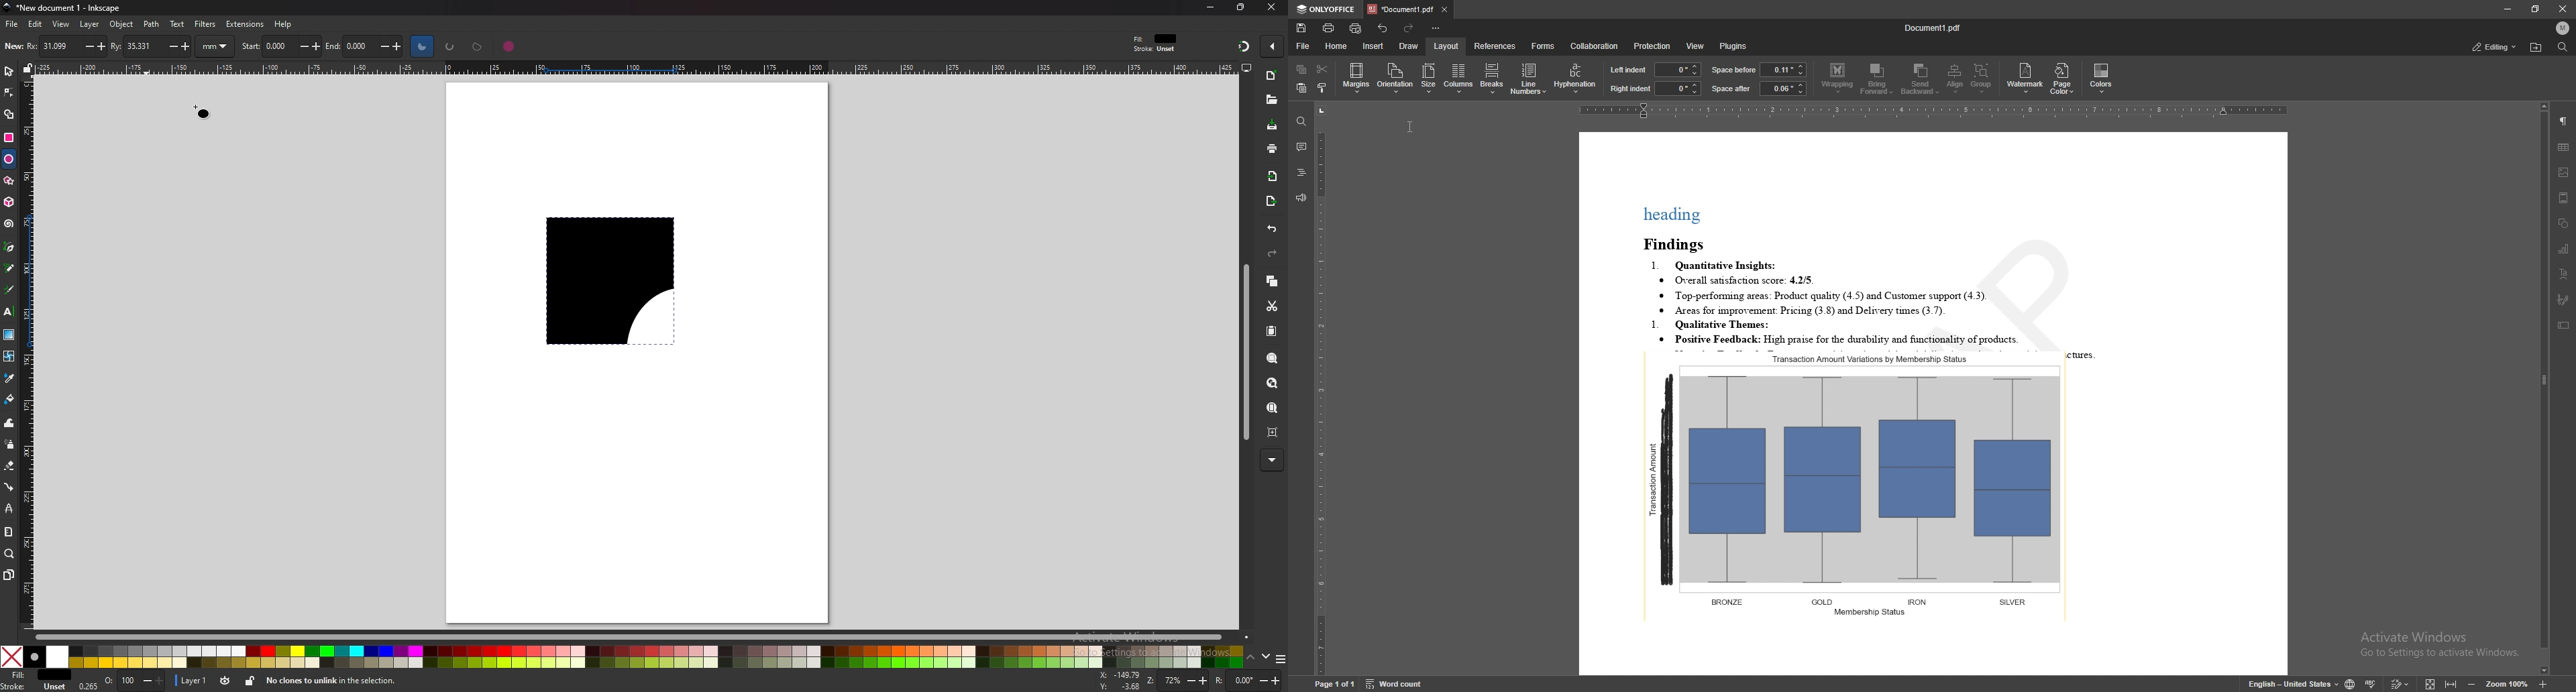 This screenshot has height=700, width=2576. What do you see at coordinates (9, 223) in the screenshot?
I see `spiral` at bounding box center [9, 223].